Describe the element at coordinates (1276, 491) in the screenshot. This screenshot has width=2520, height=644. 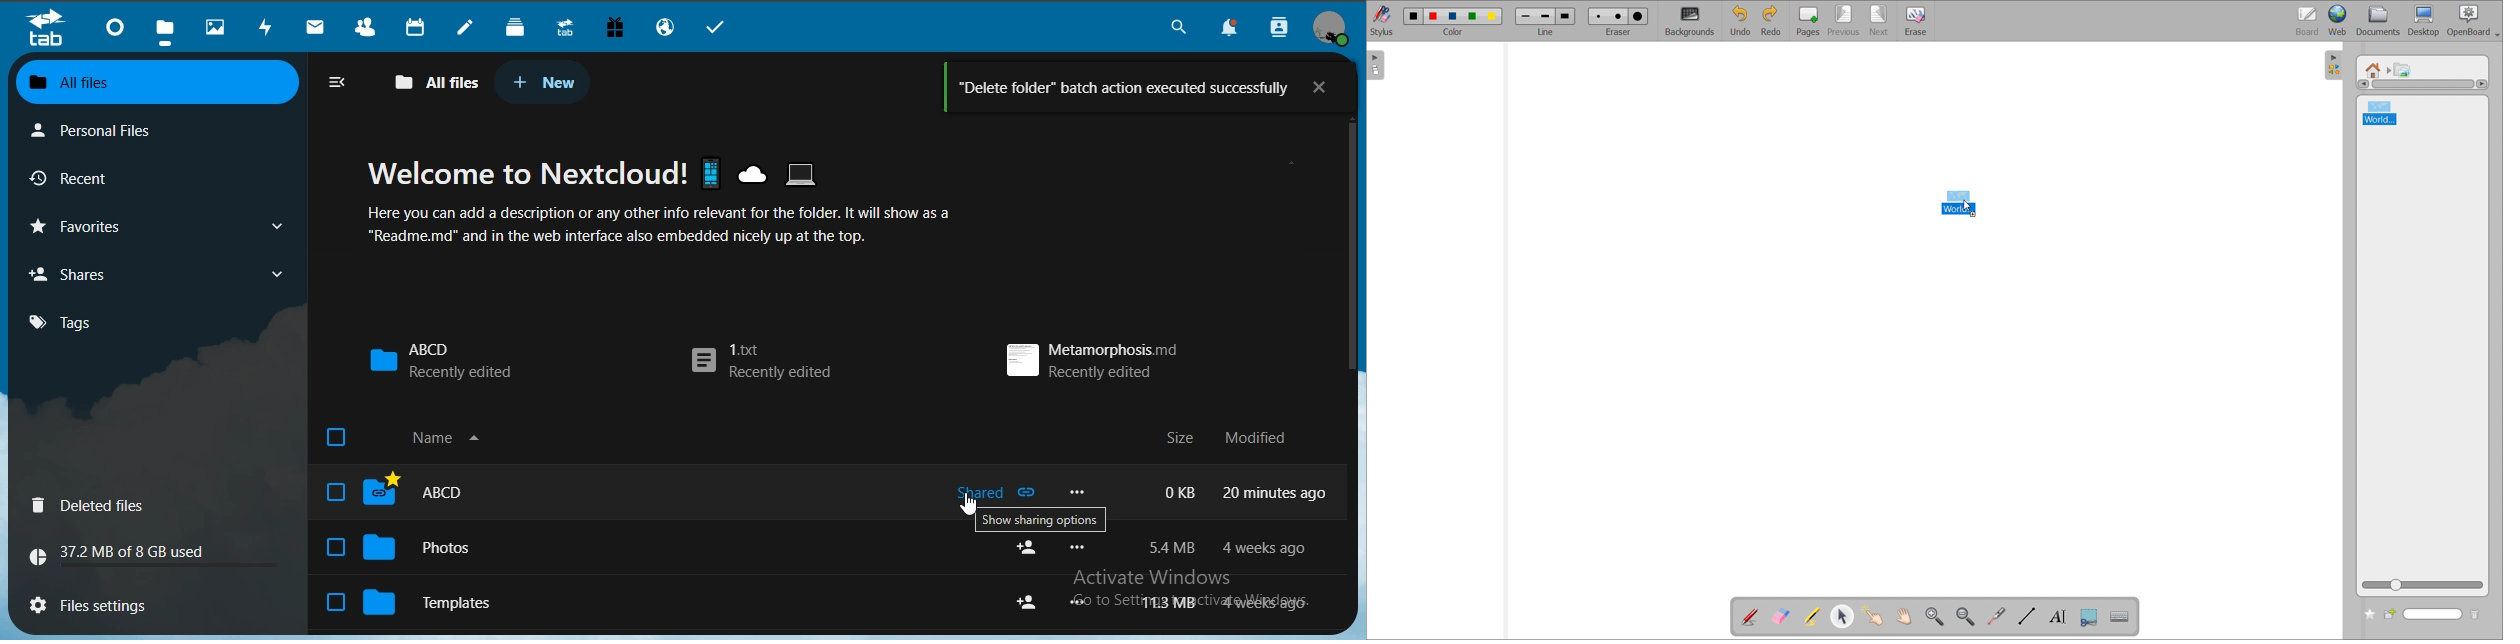
I see `20 min ago` at that location.